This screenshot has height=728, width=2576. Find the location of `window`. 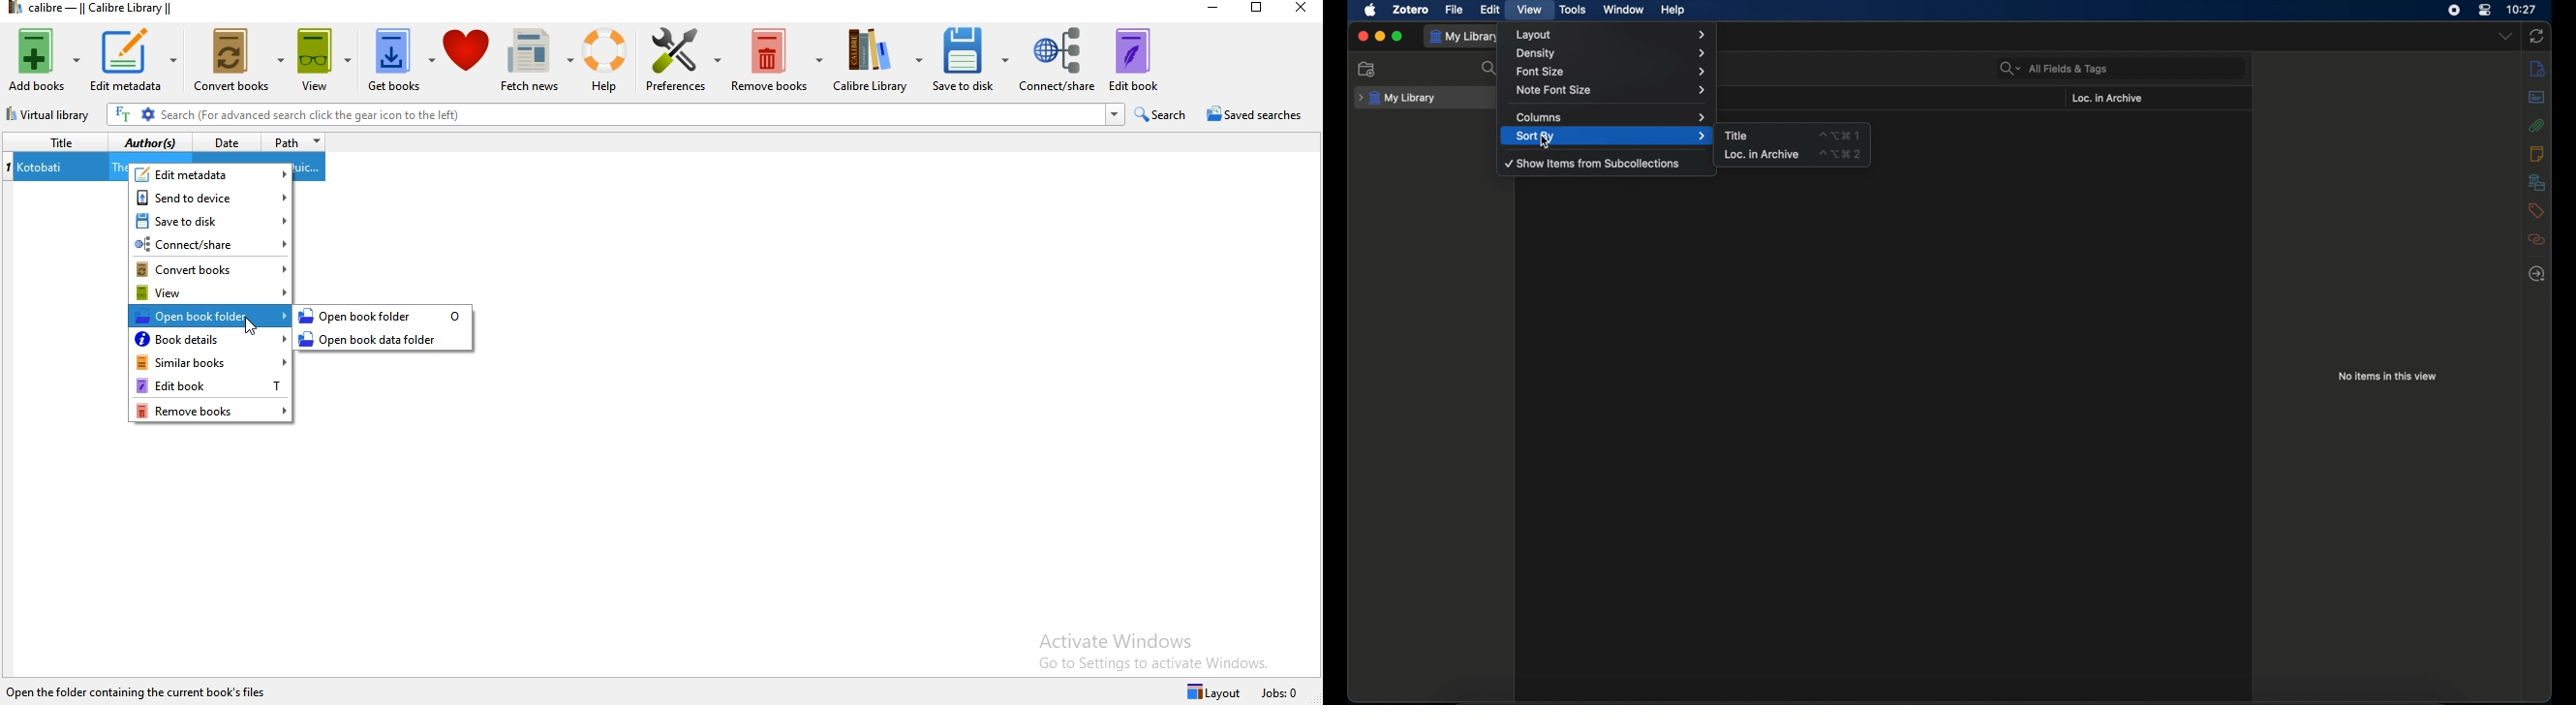

window is located at coordinates (1624, 10).